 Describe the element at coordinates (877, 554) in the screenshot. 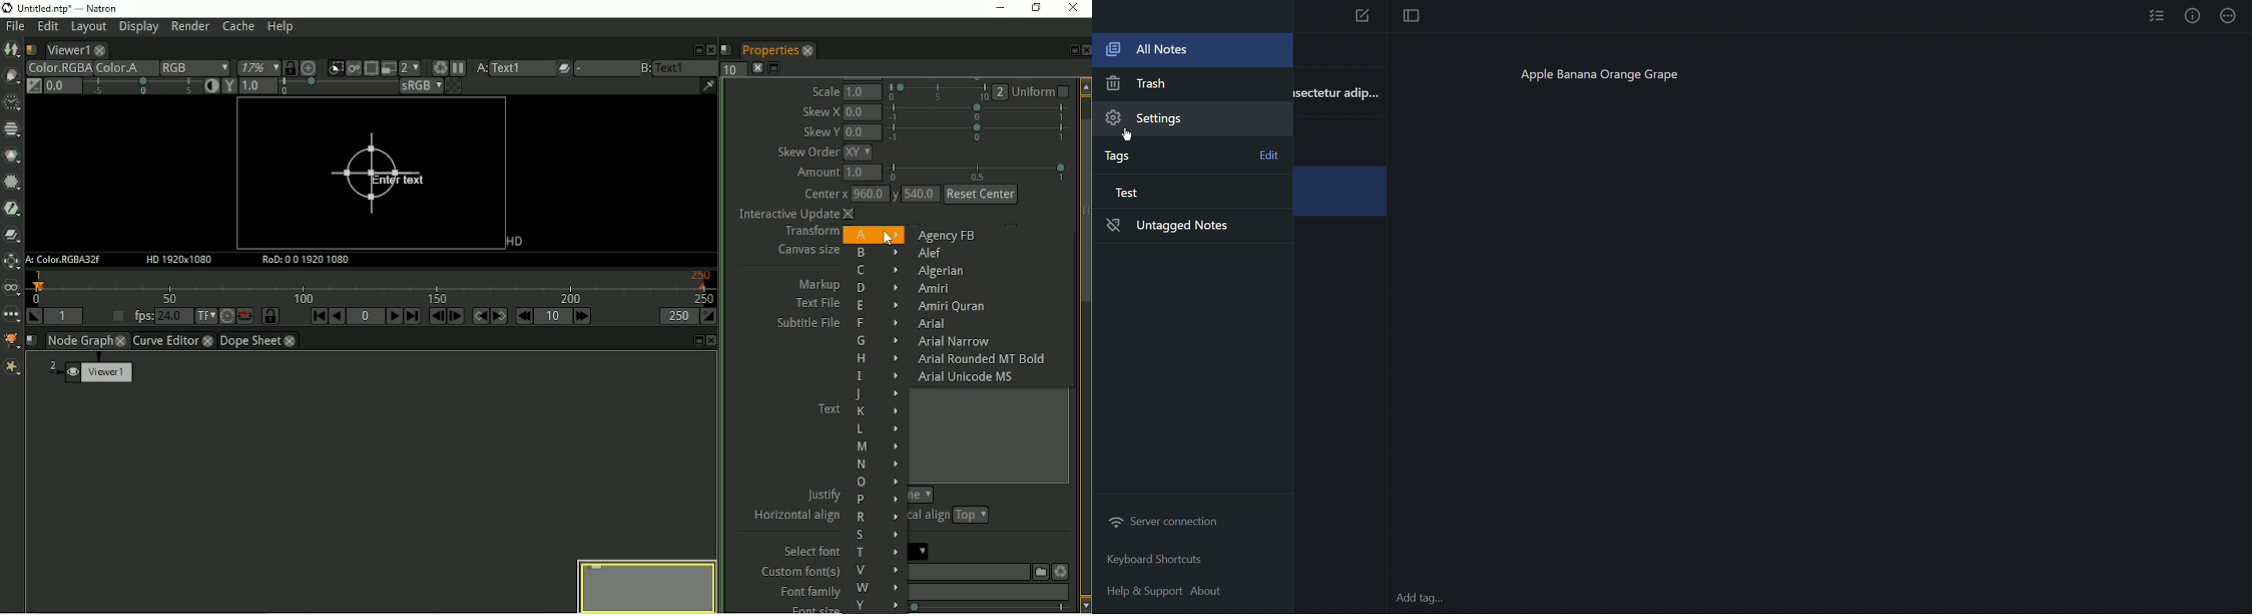

I see `T` at that location.